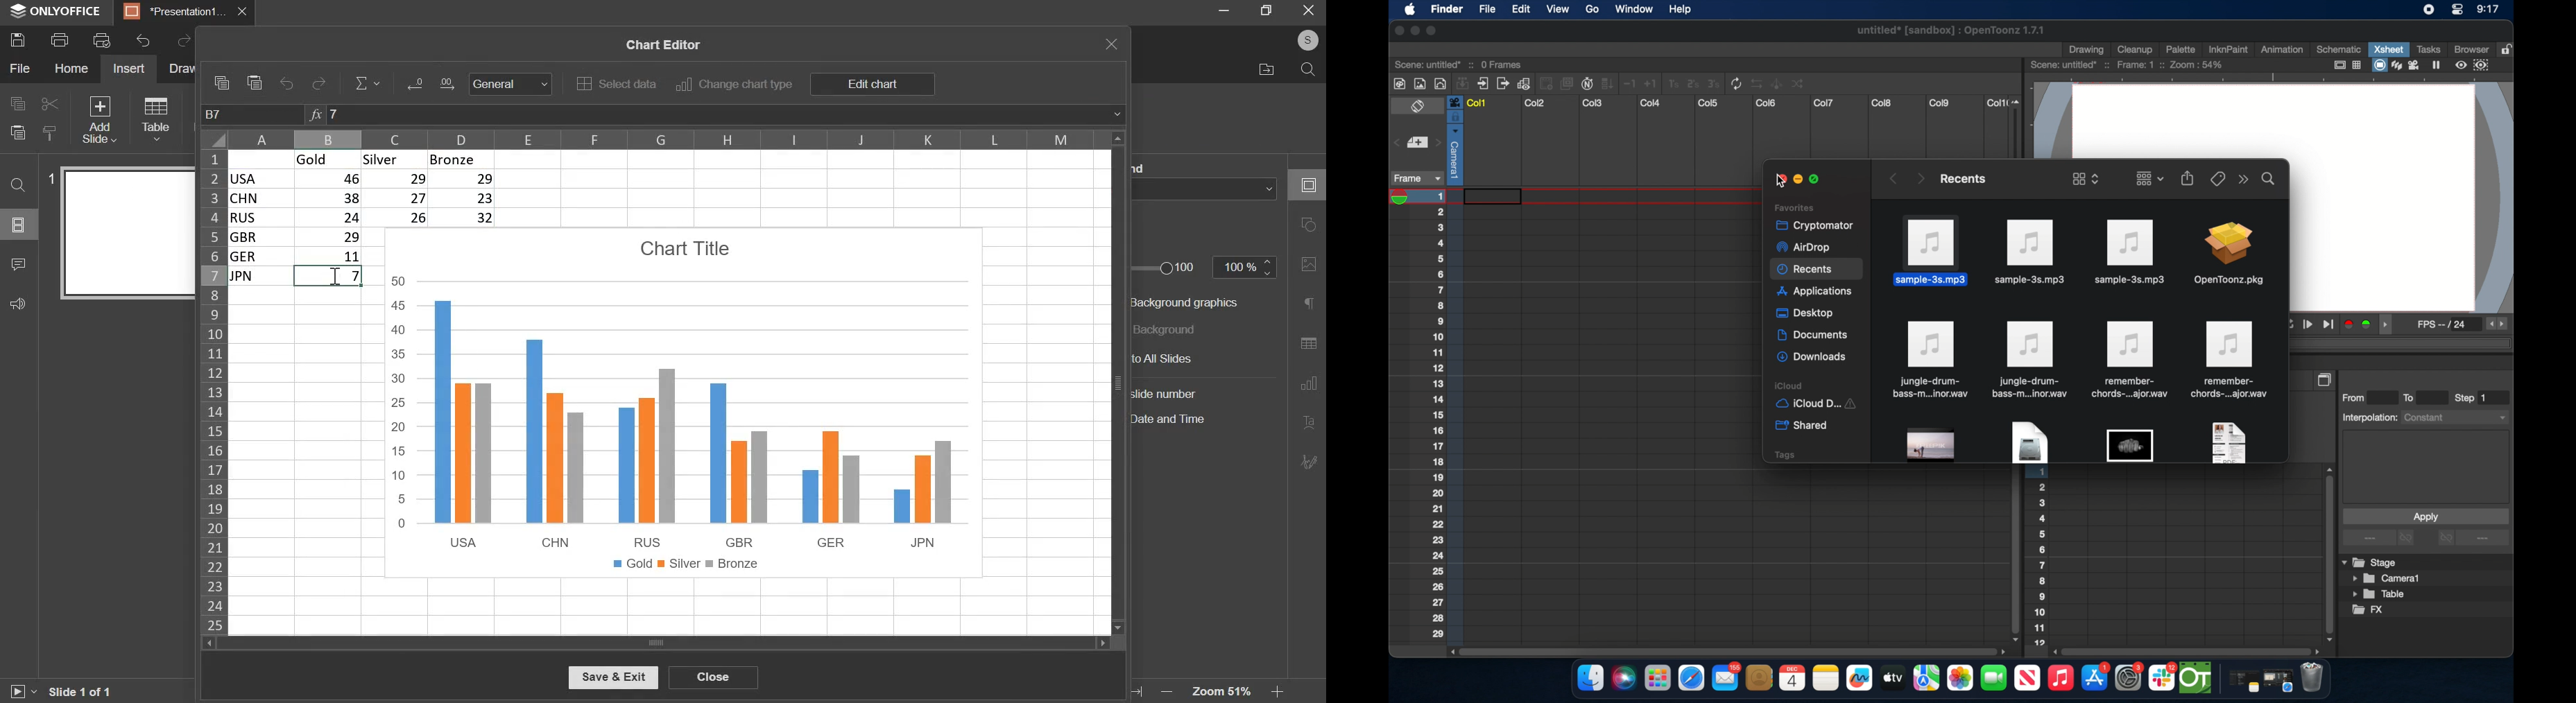 This screenshot has height=728, width=2576. Describe the element at coordinates (1167, 393) in the screenshot. I see `slide number` at that location.